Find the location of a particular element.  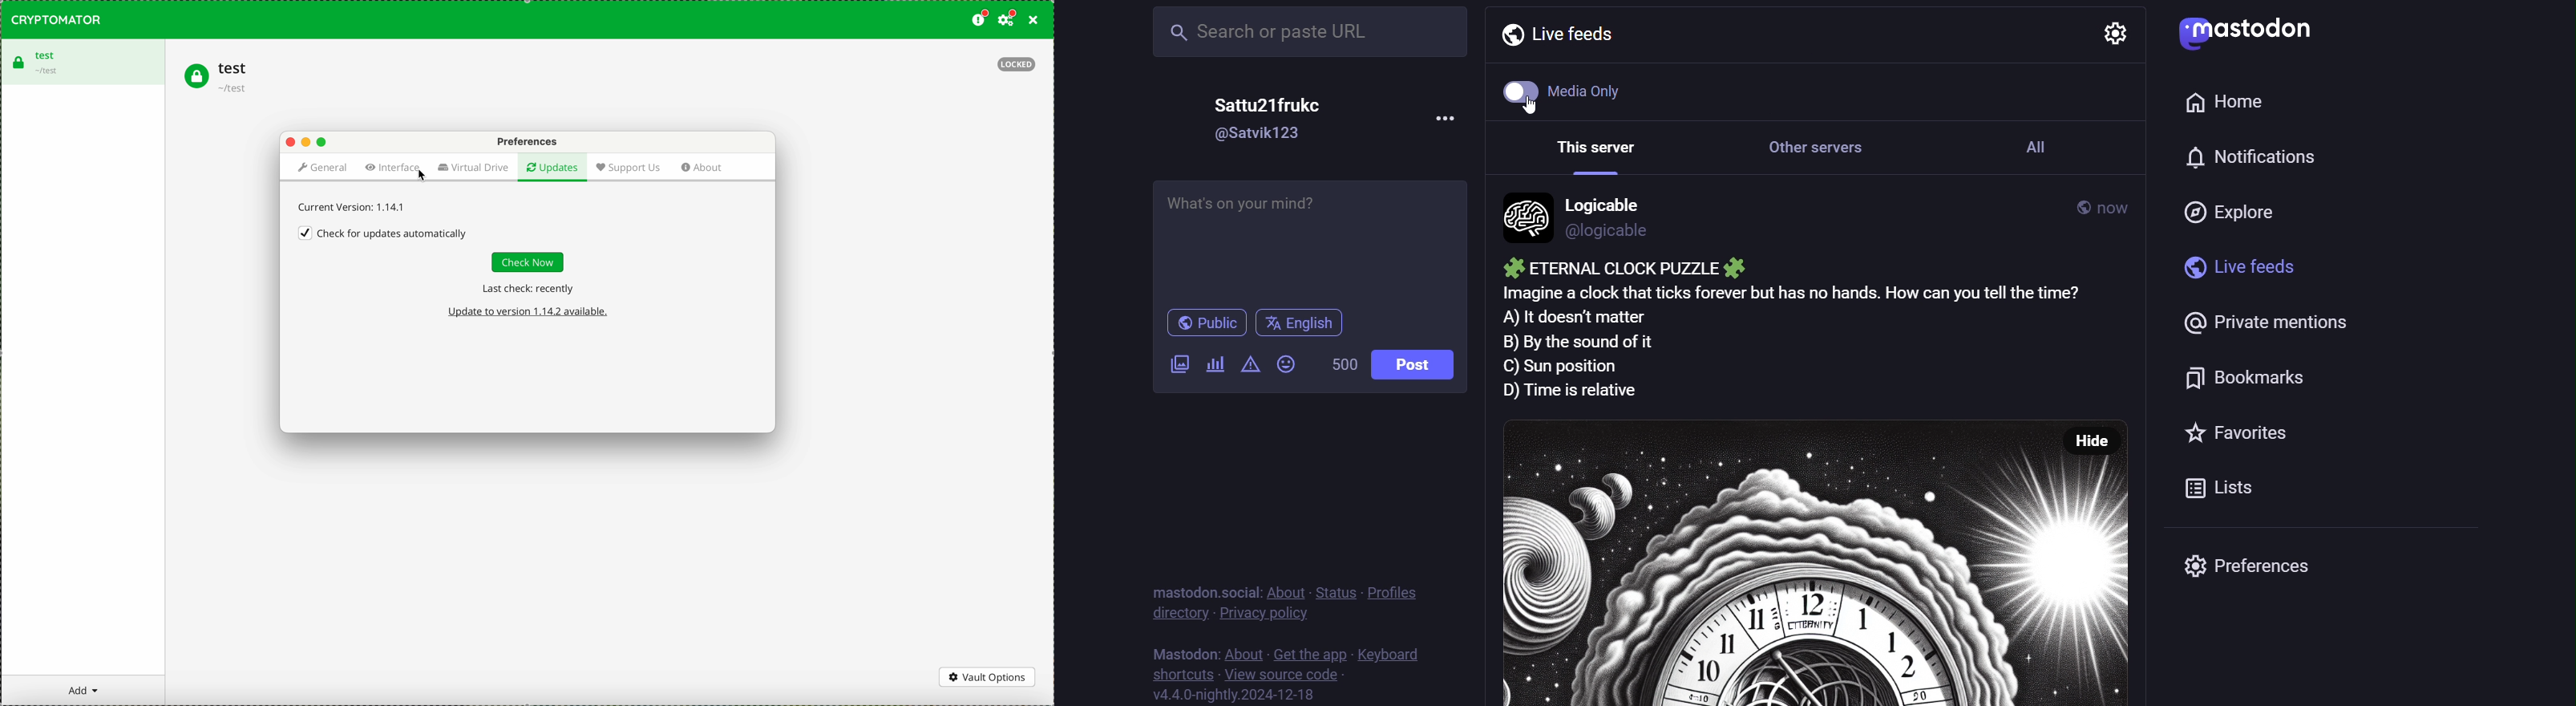

Imagine a clock that ticks forever but has no hands. How can you tell the time?
A) It doesn't matter

B) By the sound of it

C) Sun position

D) Time is relative is located at coordinates (1818, 341).